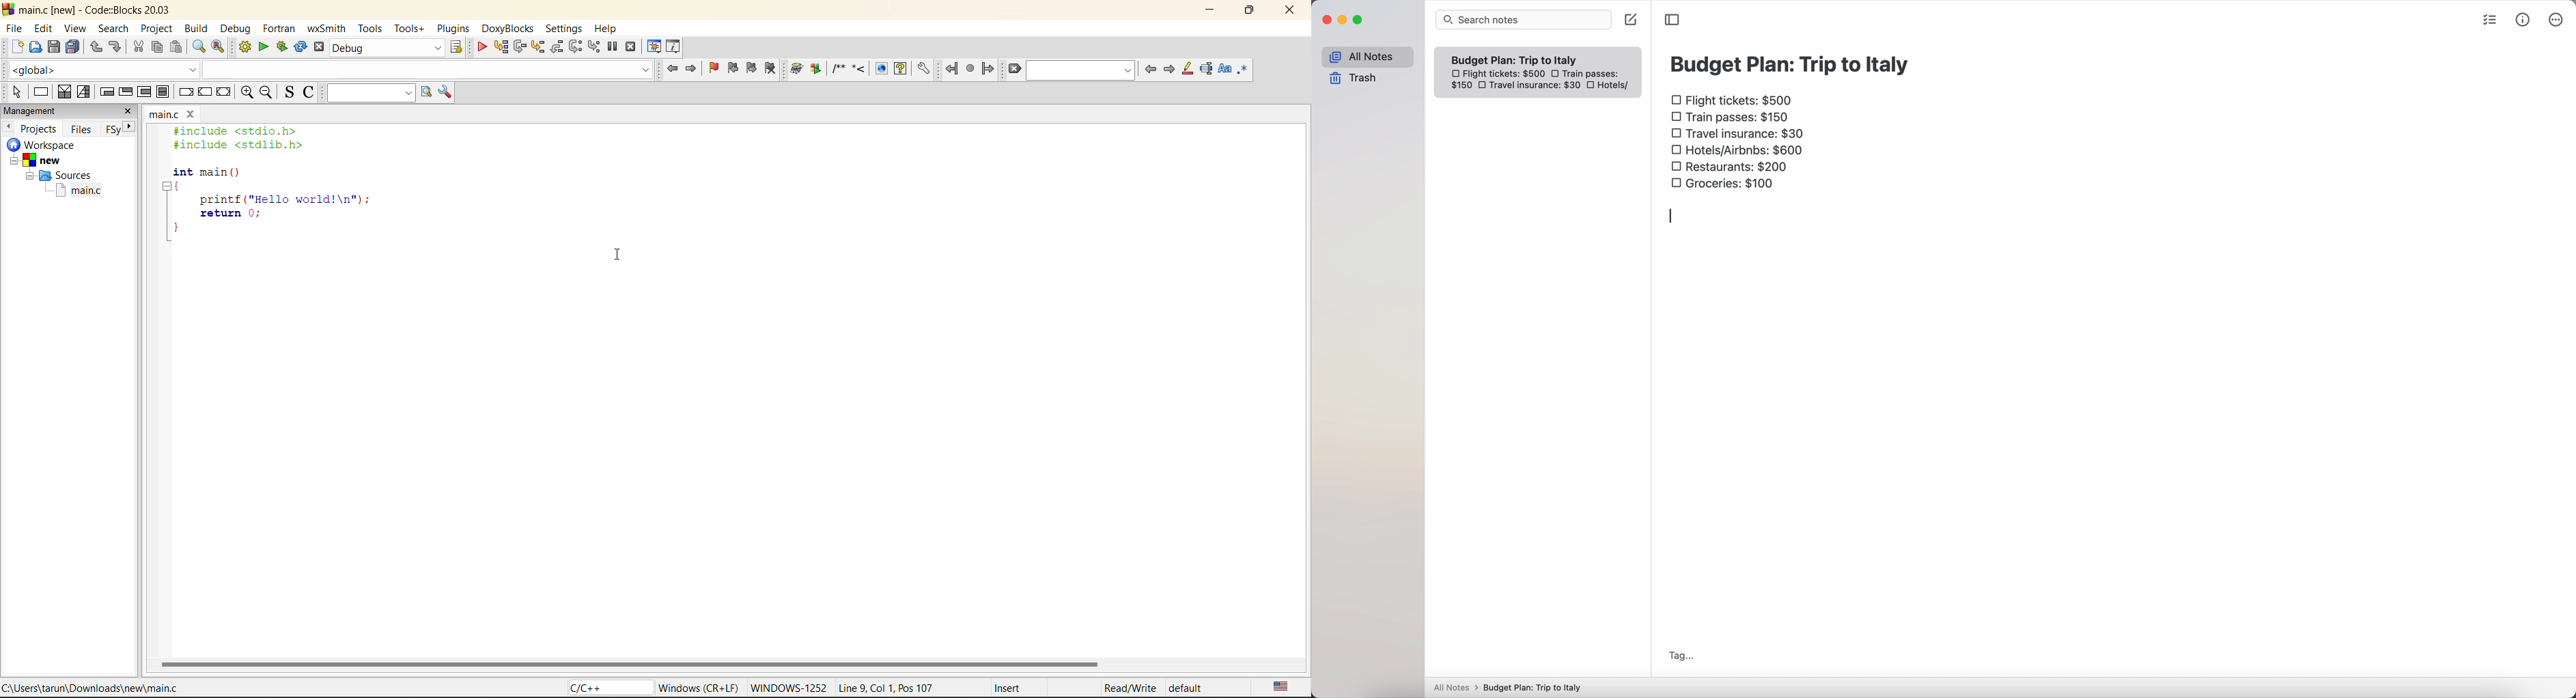 The image size is (2576, 700). What do you see at coordinates (281, 29) in the screenshot?
I see `foxtran` at bounding box center [281, 29].